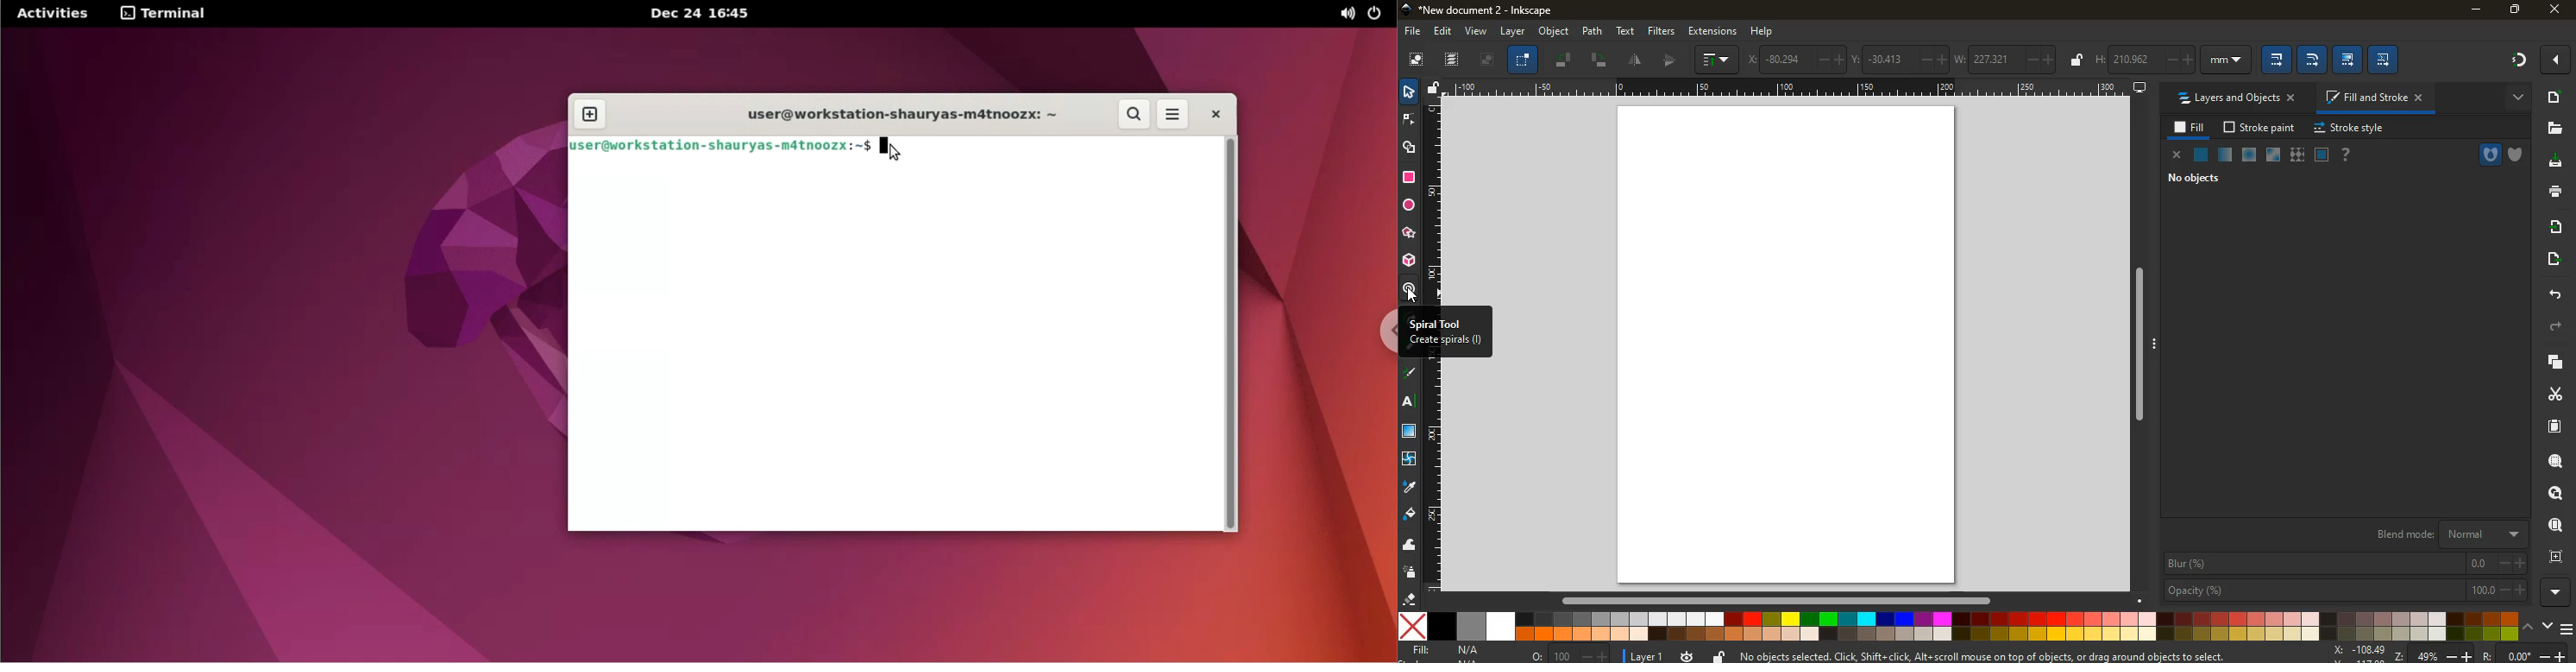 The width and height of the screenshot is (2576, 672). I want to click on select, so click(1409, 92).